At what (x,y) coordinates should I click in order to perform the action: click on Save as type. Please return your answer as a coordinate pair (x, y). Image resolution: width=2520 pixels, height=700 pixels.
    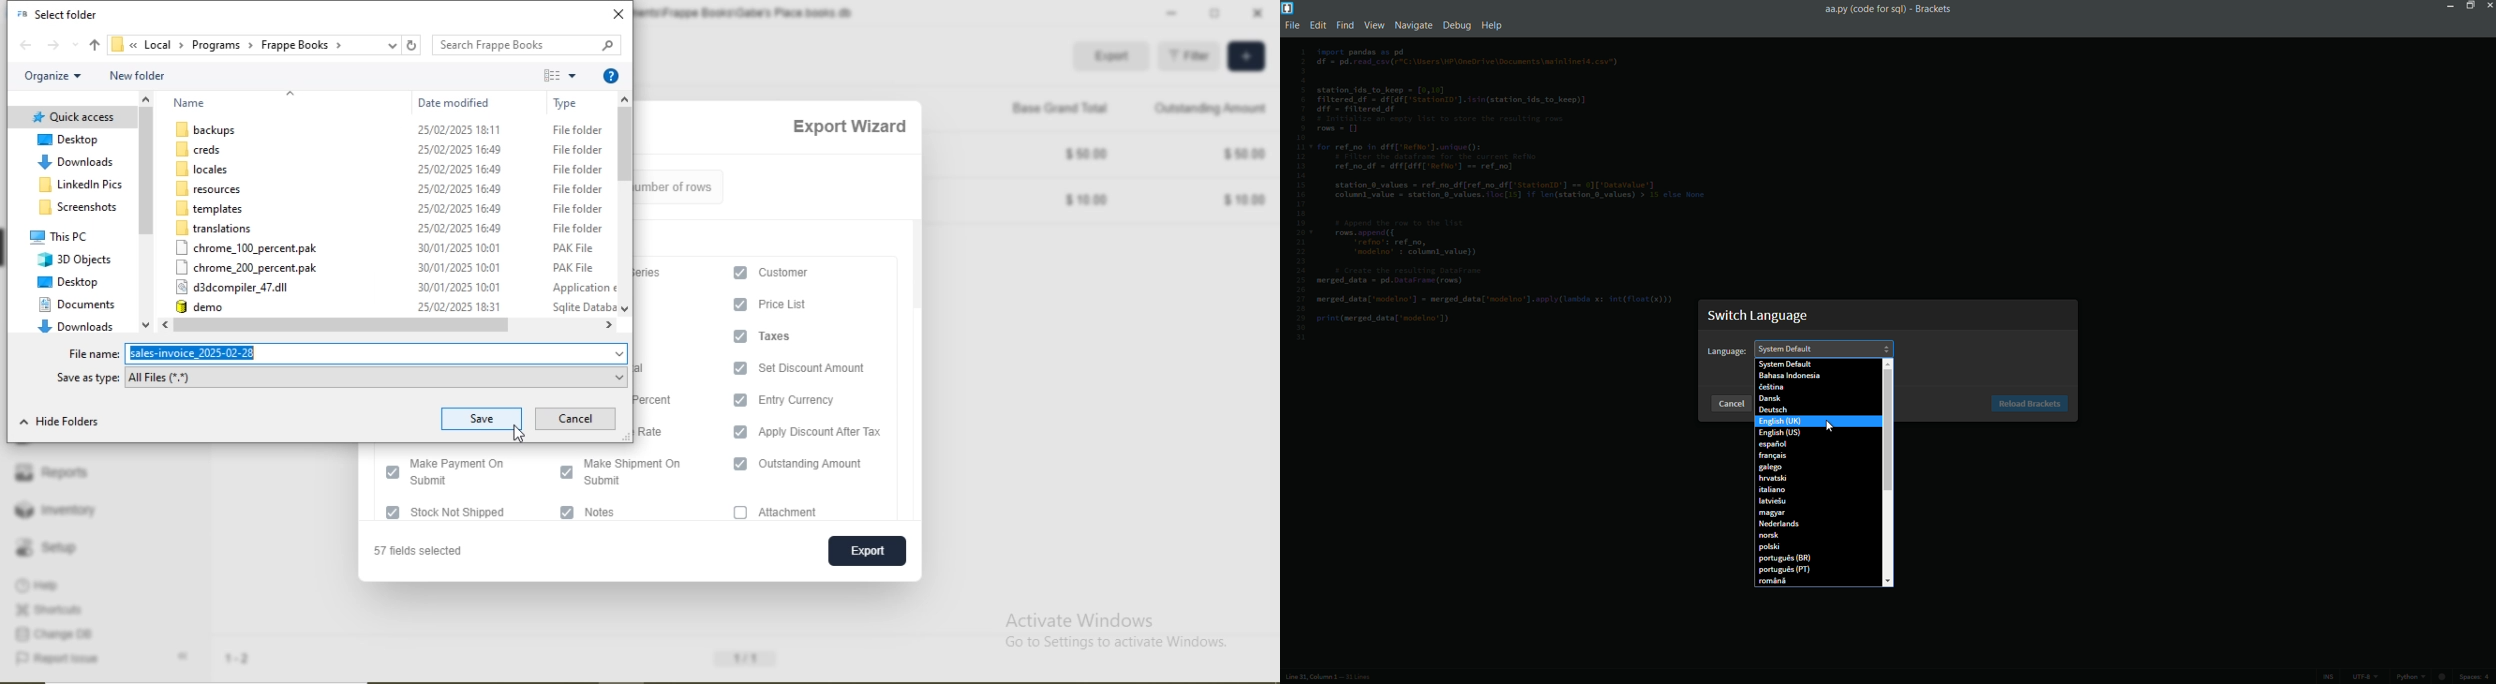
    Looking at the image, I should click on (87, 377).